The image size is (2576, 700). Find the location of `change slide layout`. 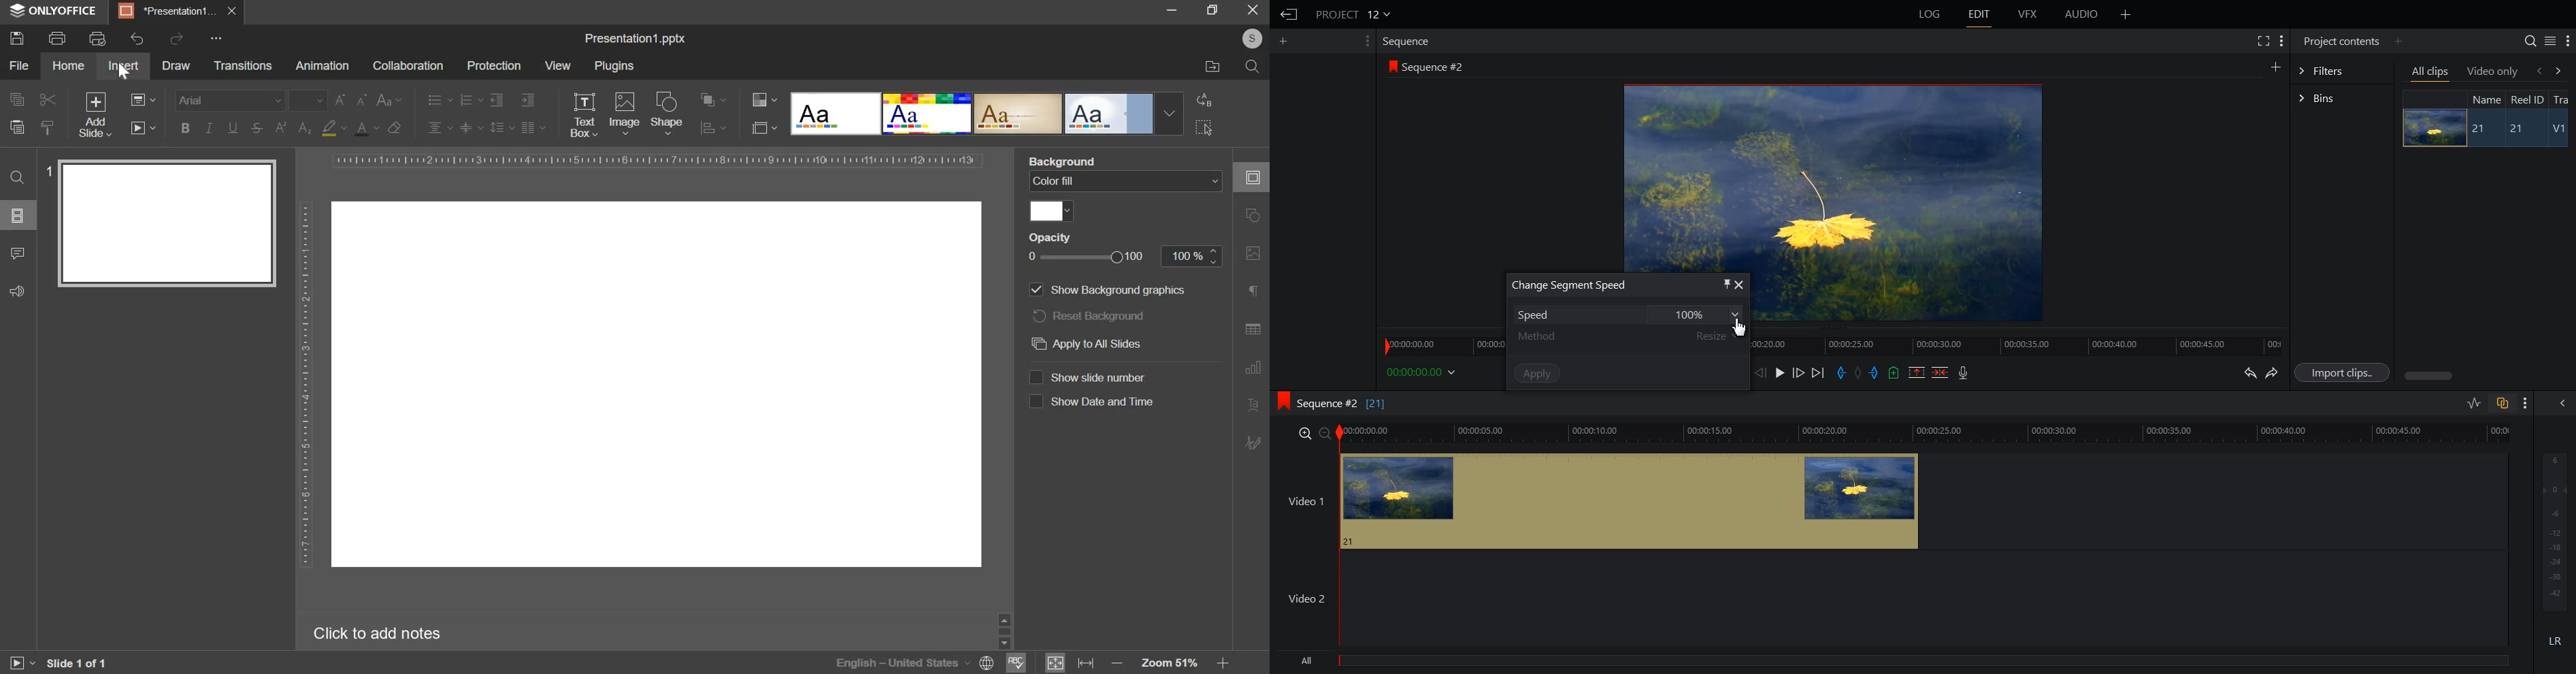

change slide layout is located at coordinates (143, 99).